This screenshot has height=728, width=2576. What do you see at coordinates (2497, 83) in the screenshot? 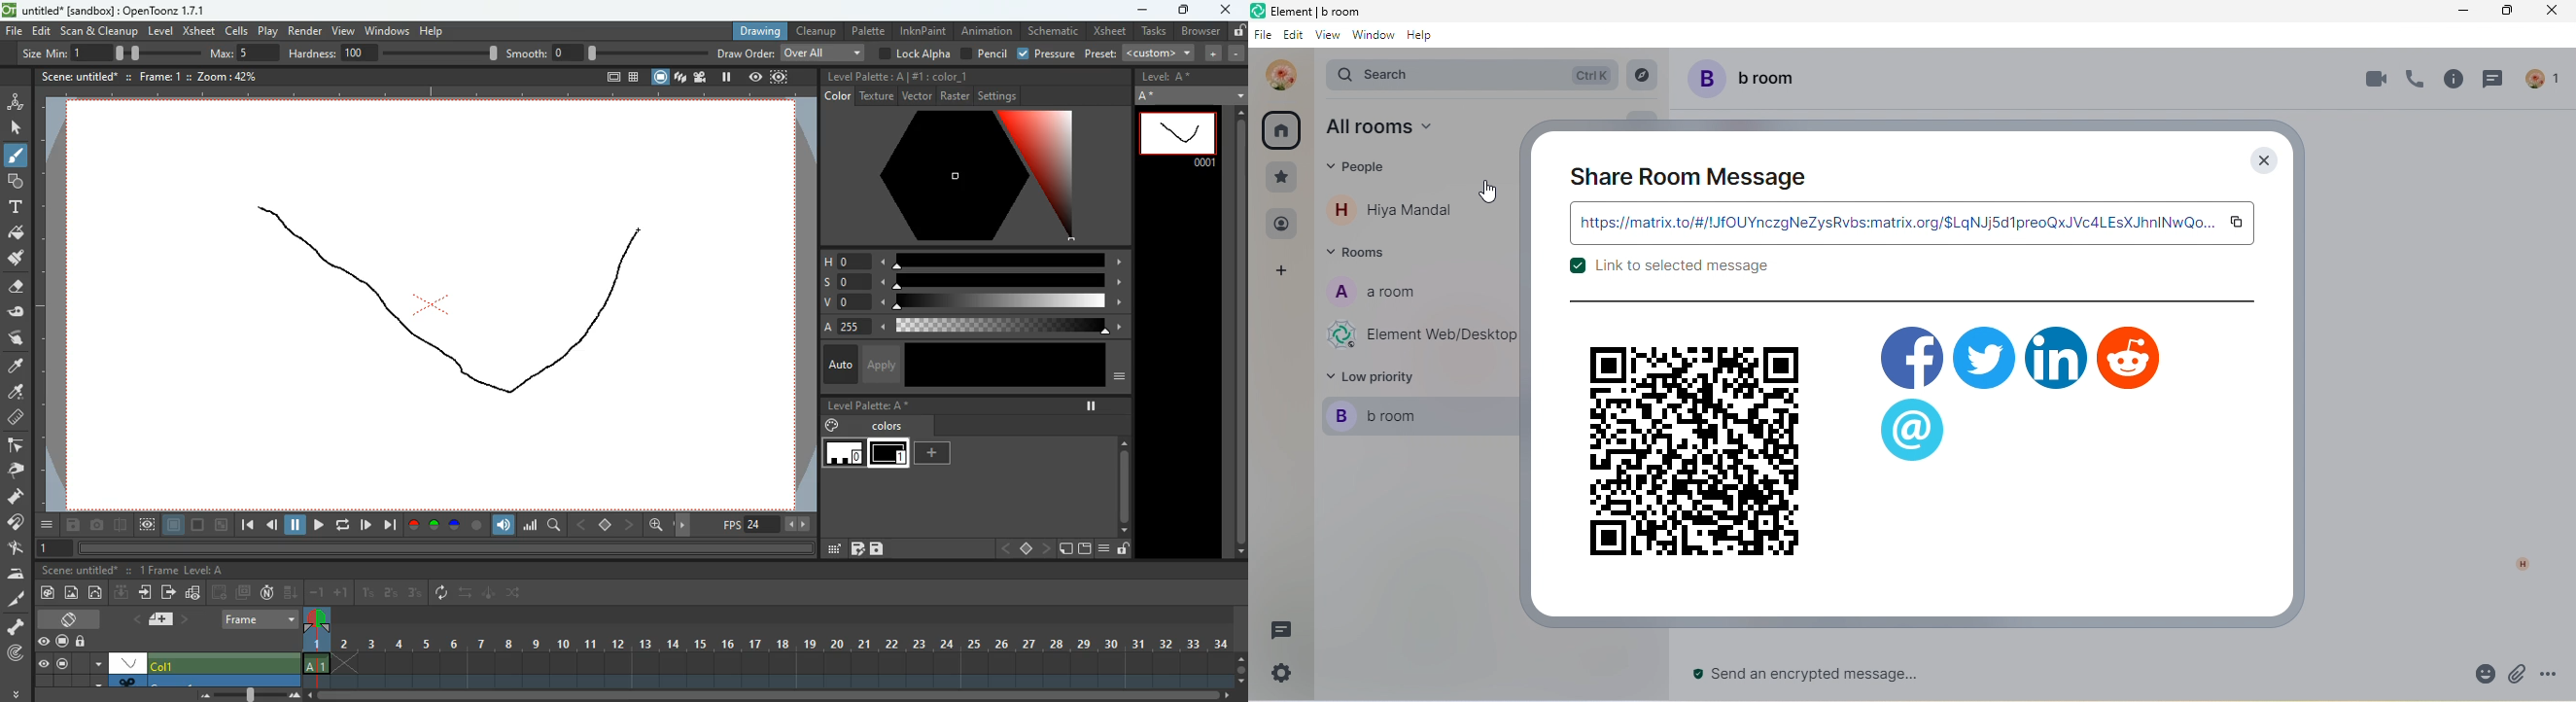
I see `thread` at bounding box center [2497, 83].